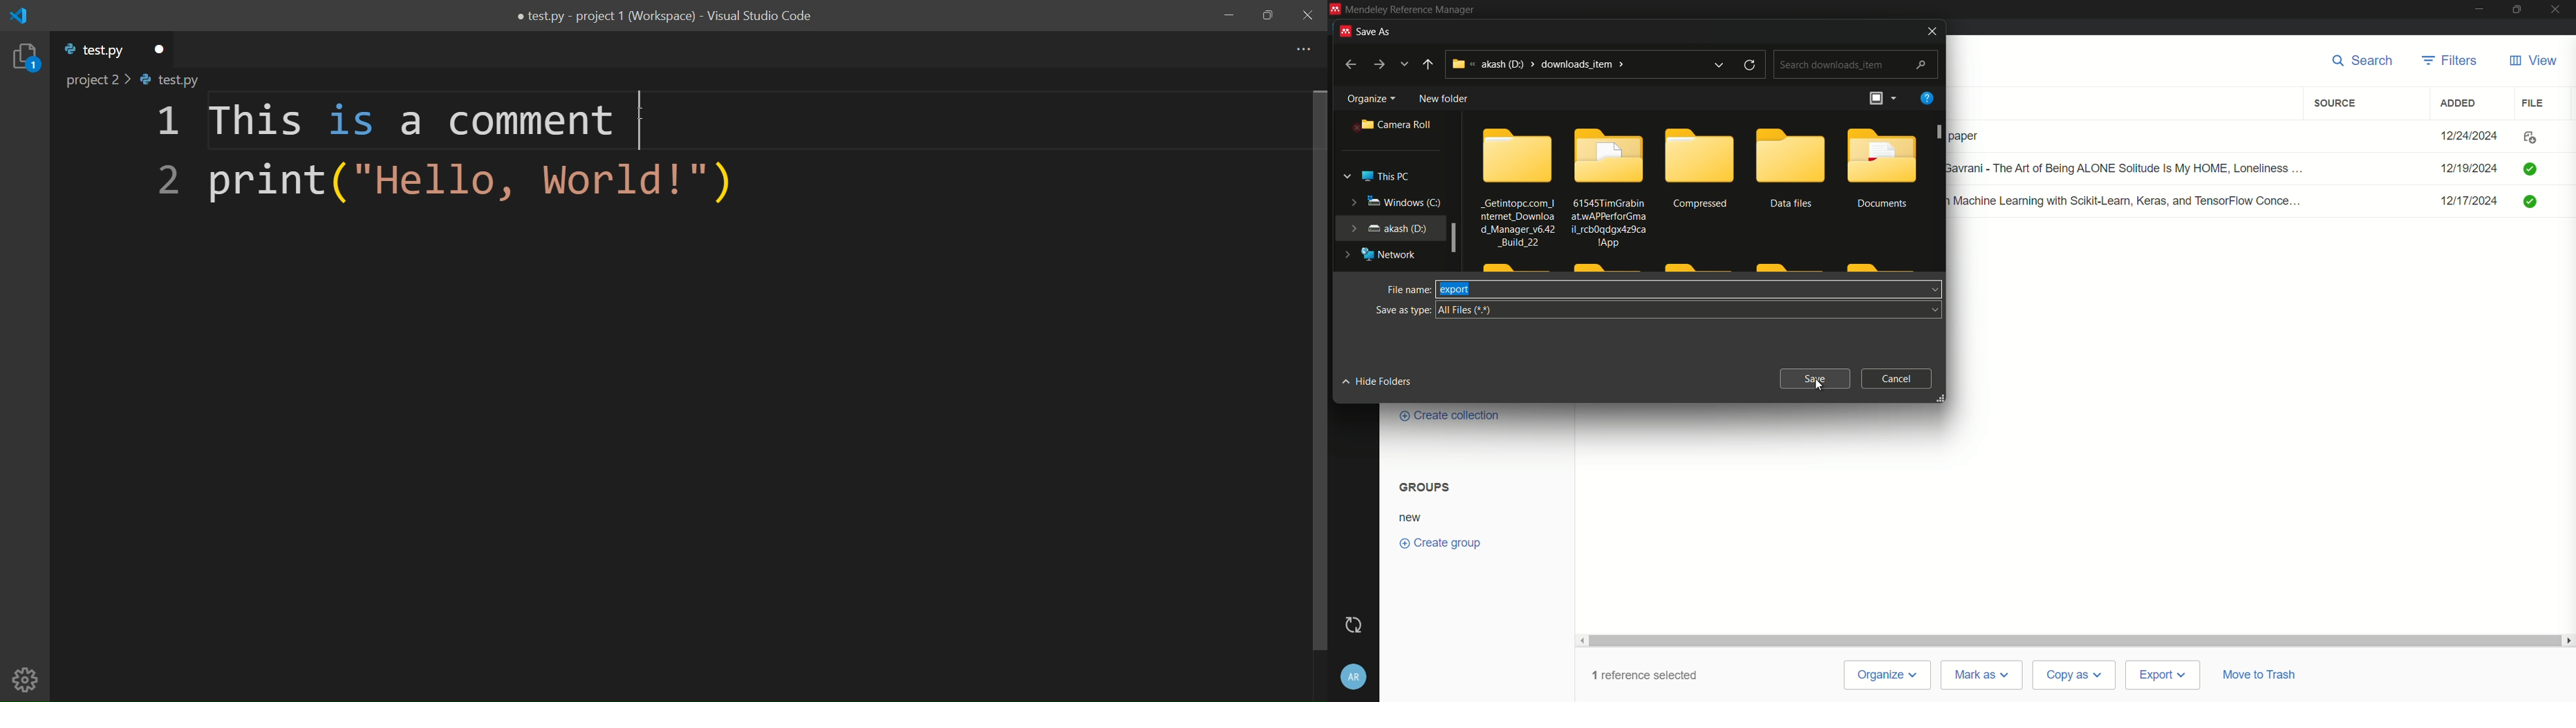 The height and width of the screenshot is (728, 2576). Describe the element at coordinates (2568, 640) in the screenshot. I see `scroll right` at that location.